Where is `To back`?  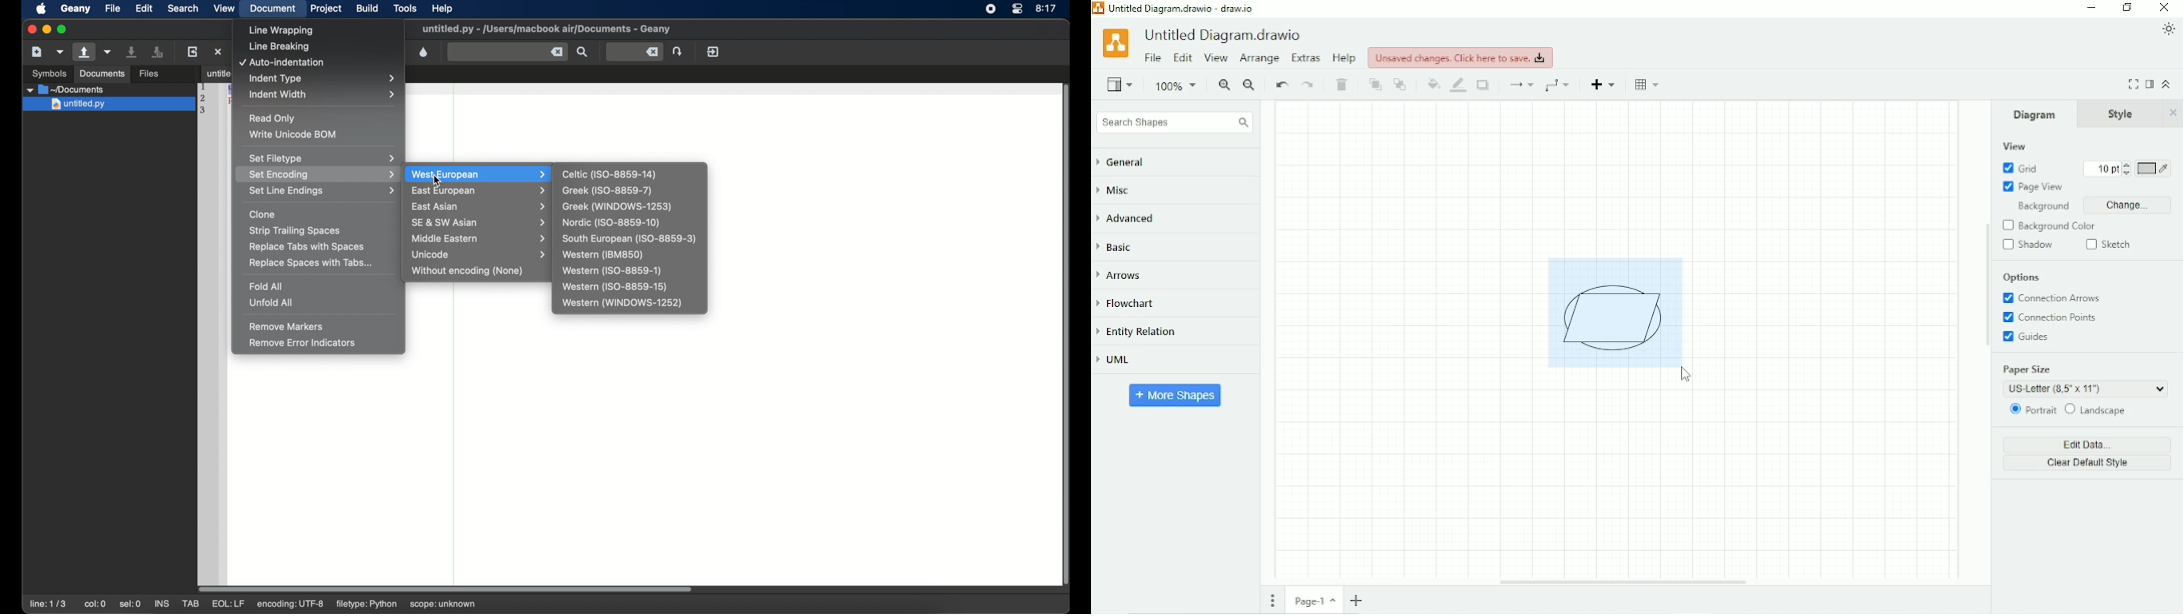 To back is located at coordinates (1401, 84).